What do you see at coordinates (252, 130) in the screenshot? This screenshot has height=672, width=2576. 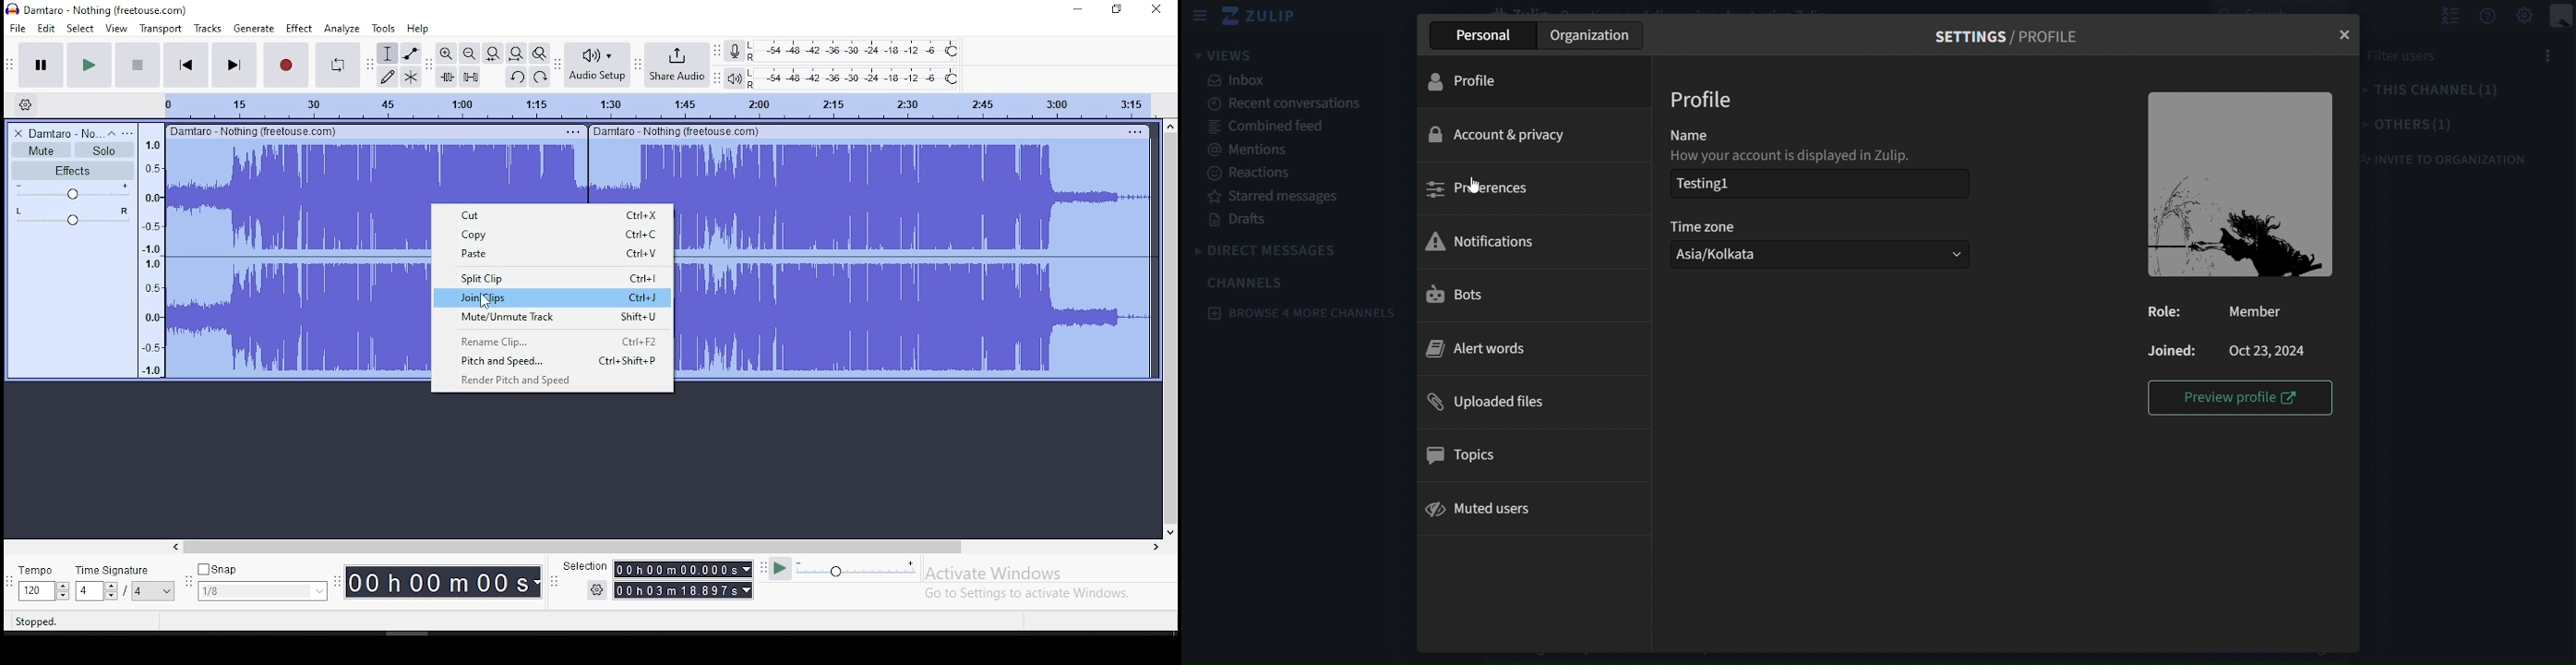 I see `Damtaro-Nothing (freehouse.com)` at bounding box center [252, 130].